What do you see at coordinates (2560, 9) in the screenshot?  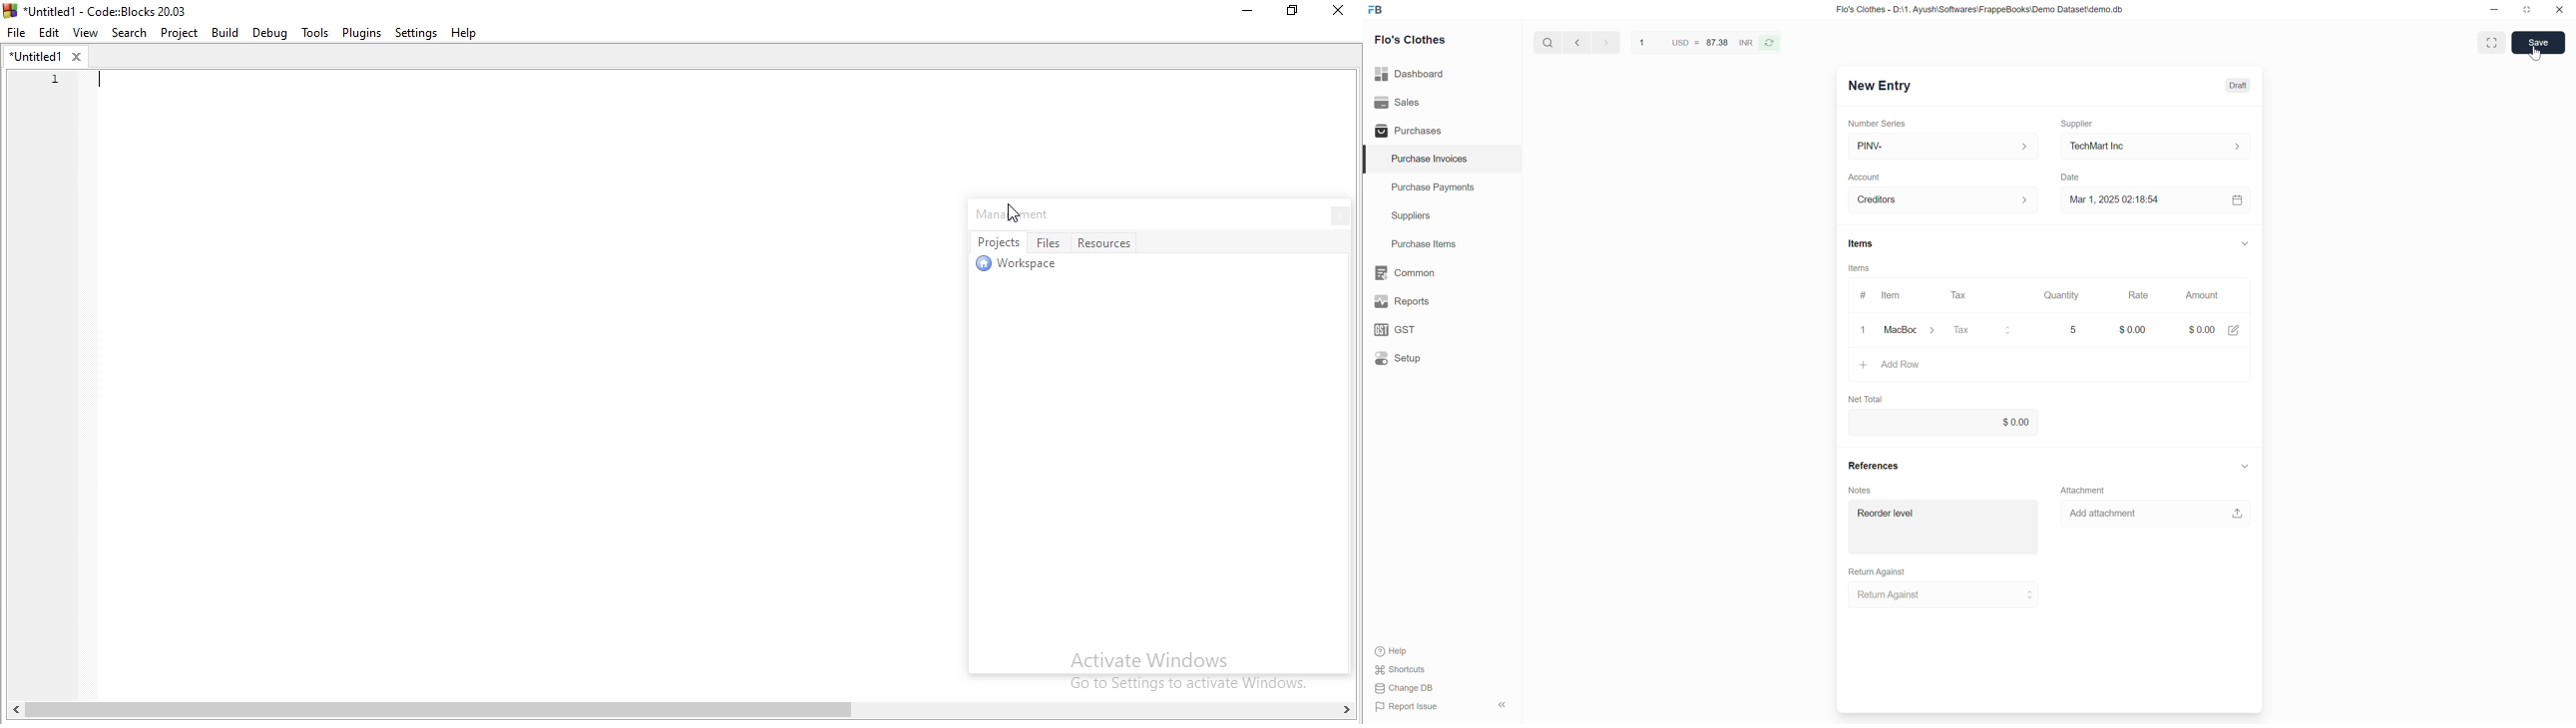 I see `Close` at bounding box center [2560, 9].